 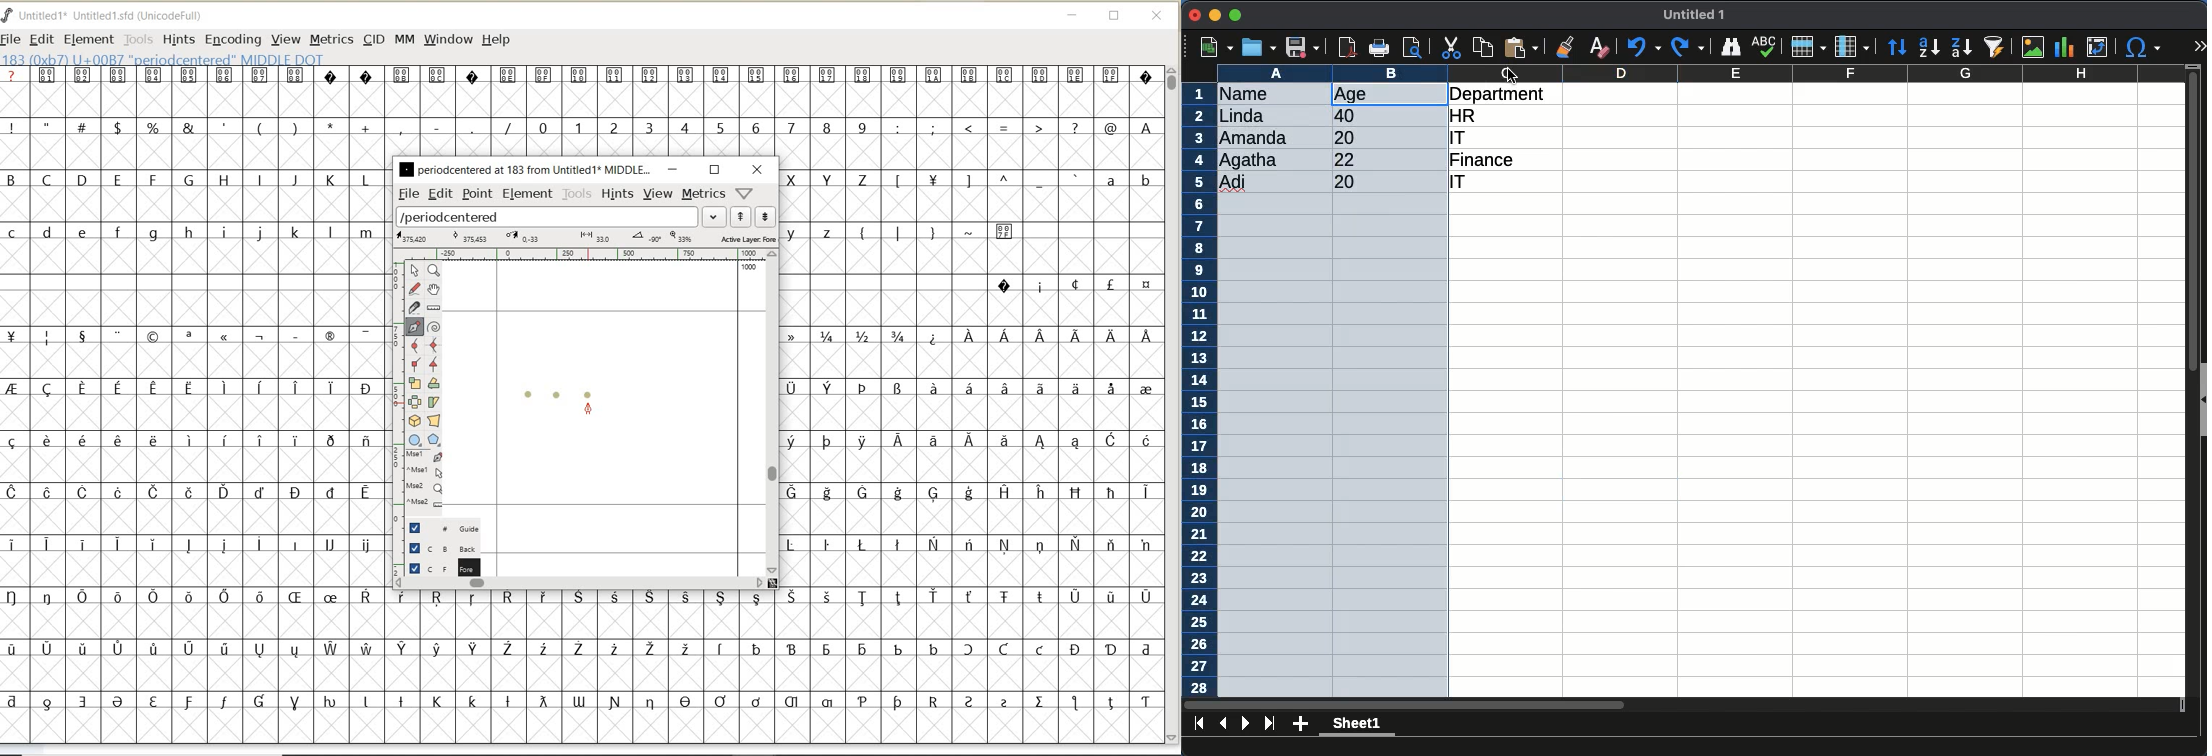 What do you see at coordinates (1929, 48) in the screenshot?
I see `descending` at bounding box center [1929, 48].